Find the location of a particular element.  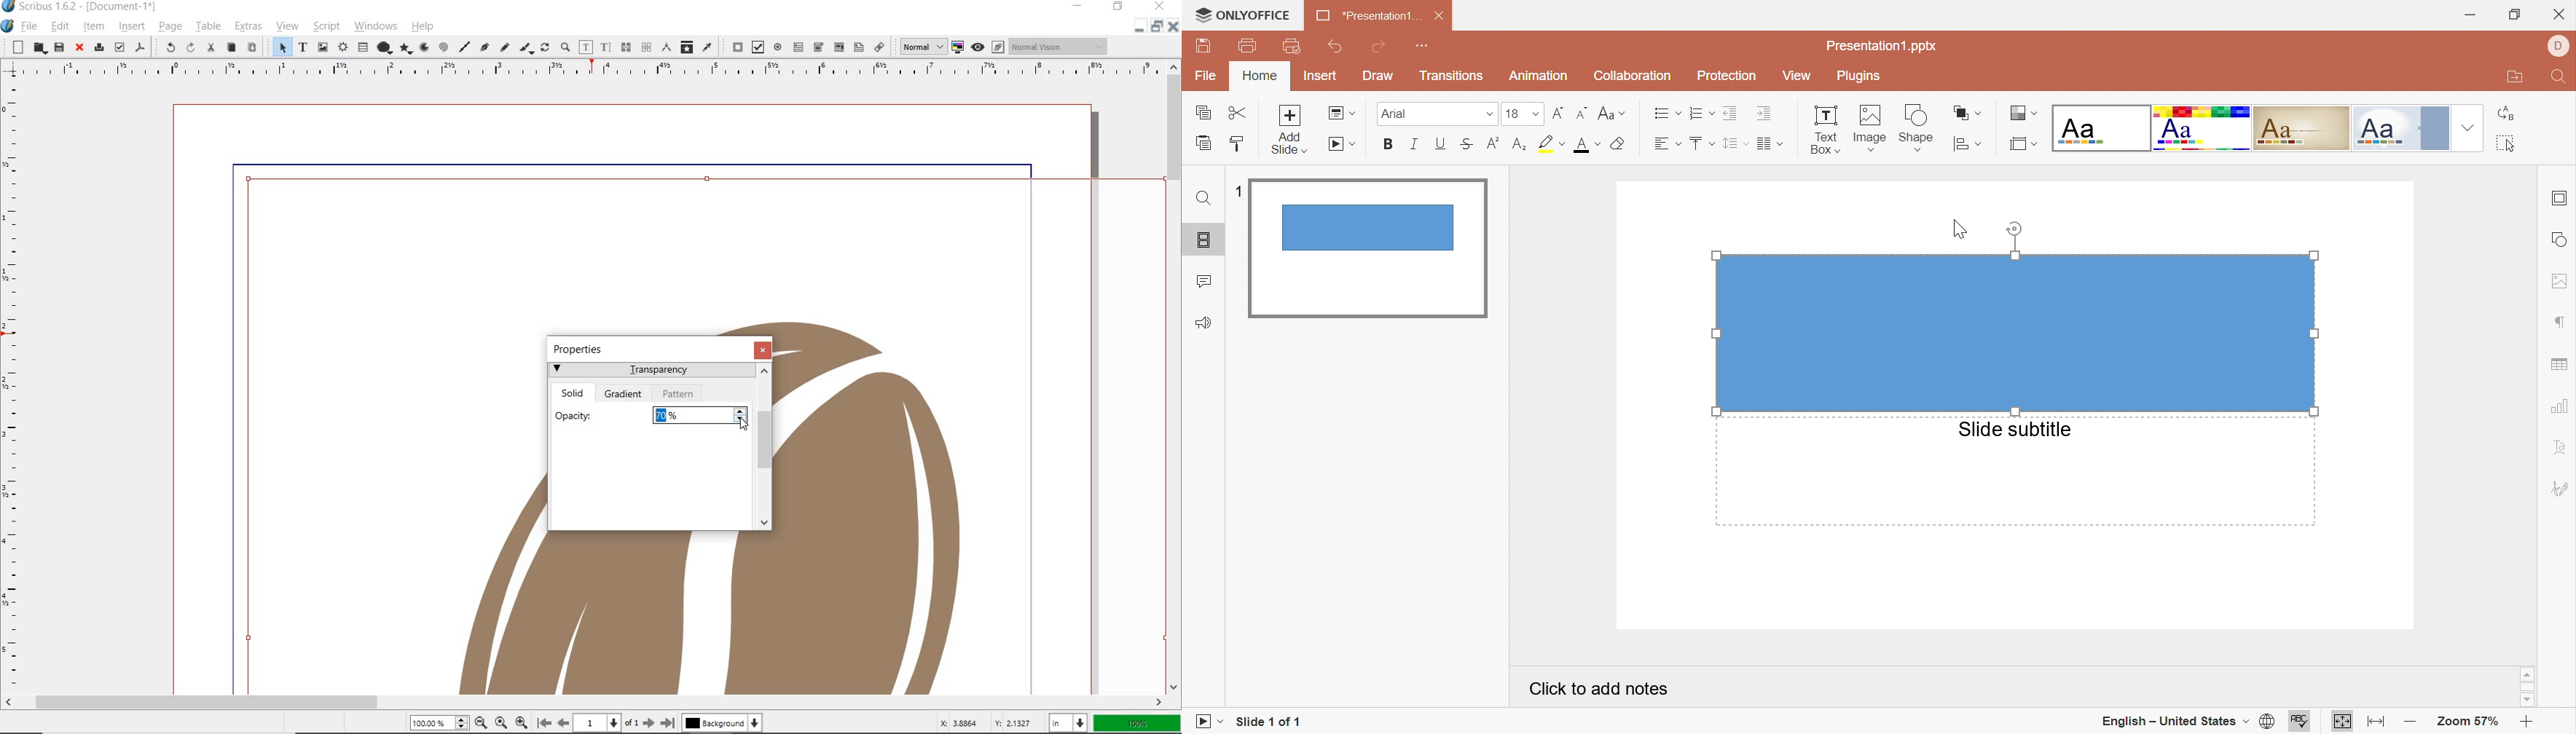

select item is located at coordinates (279, 47).